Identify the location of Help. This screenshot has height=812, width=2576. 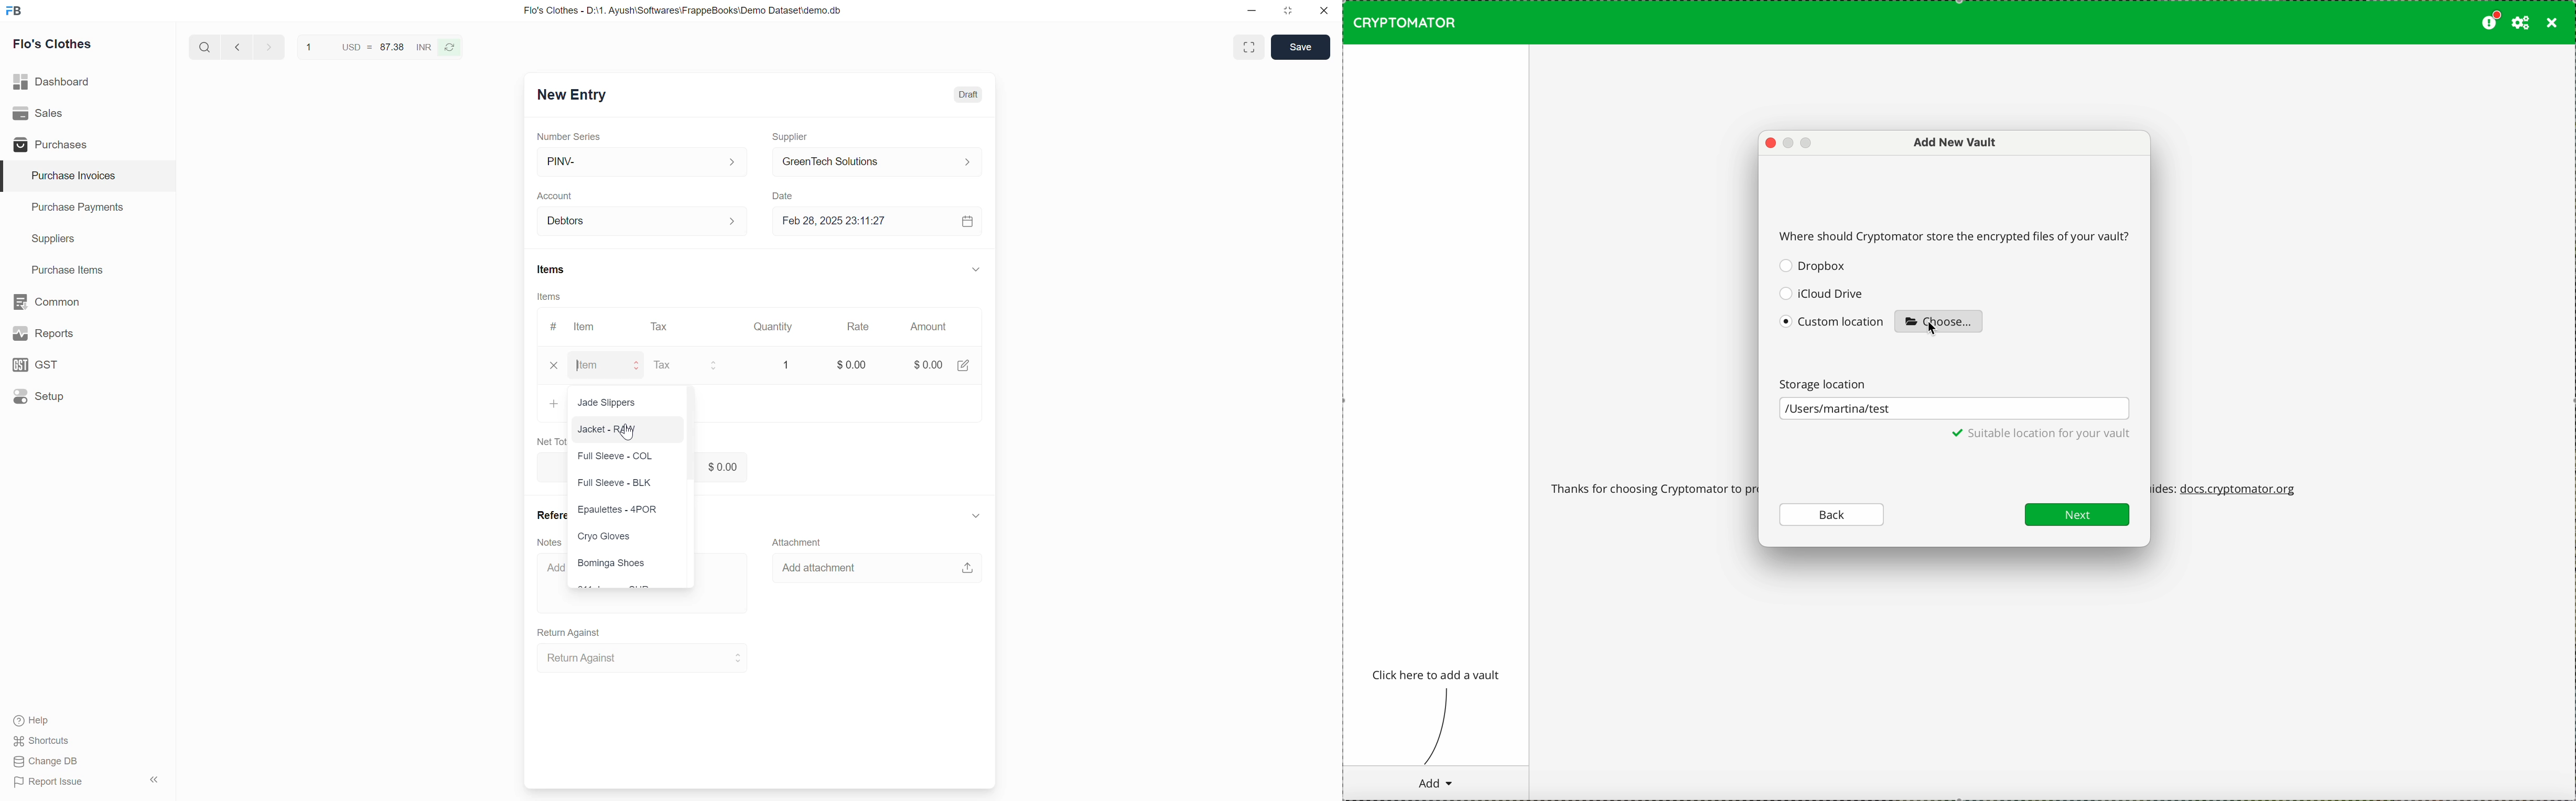
(34, 721).